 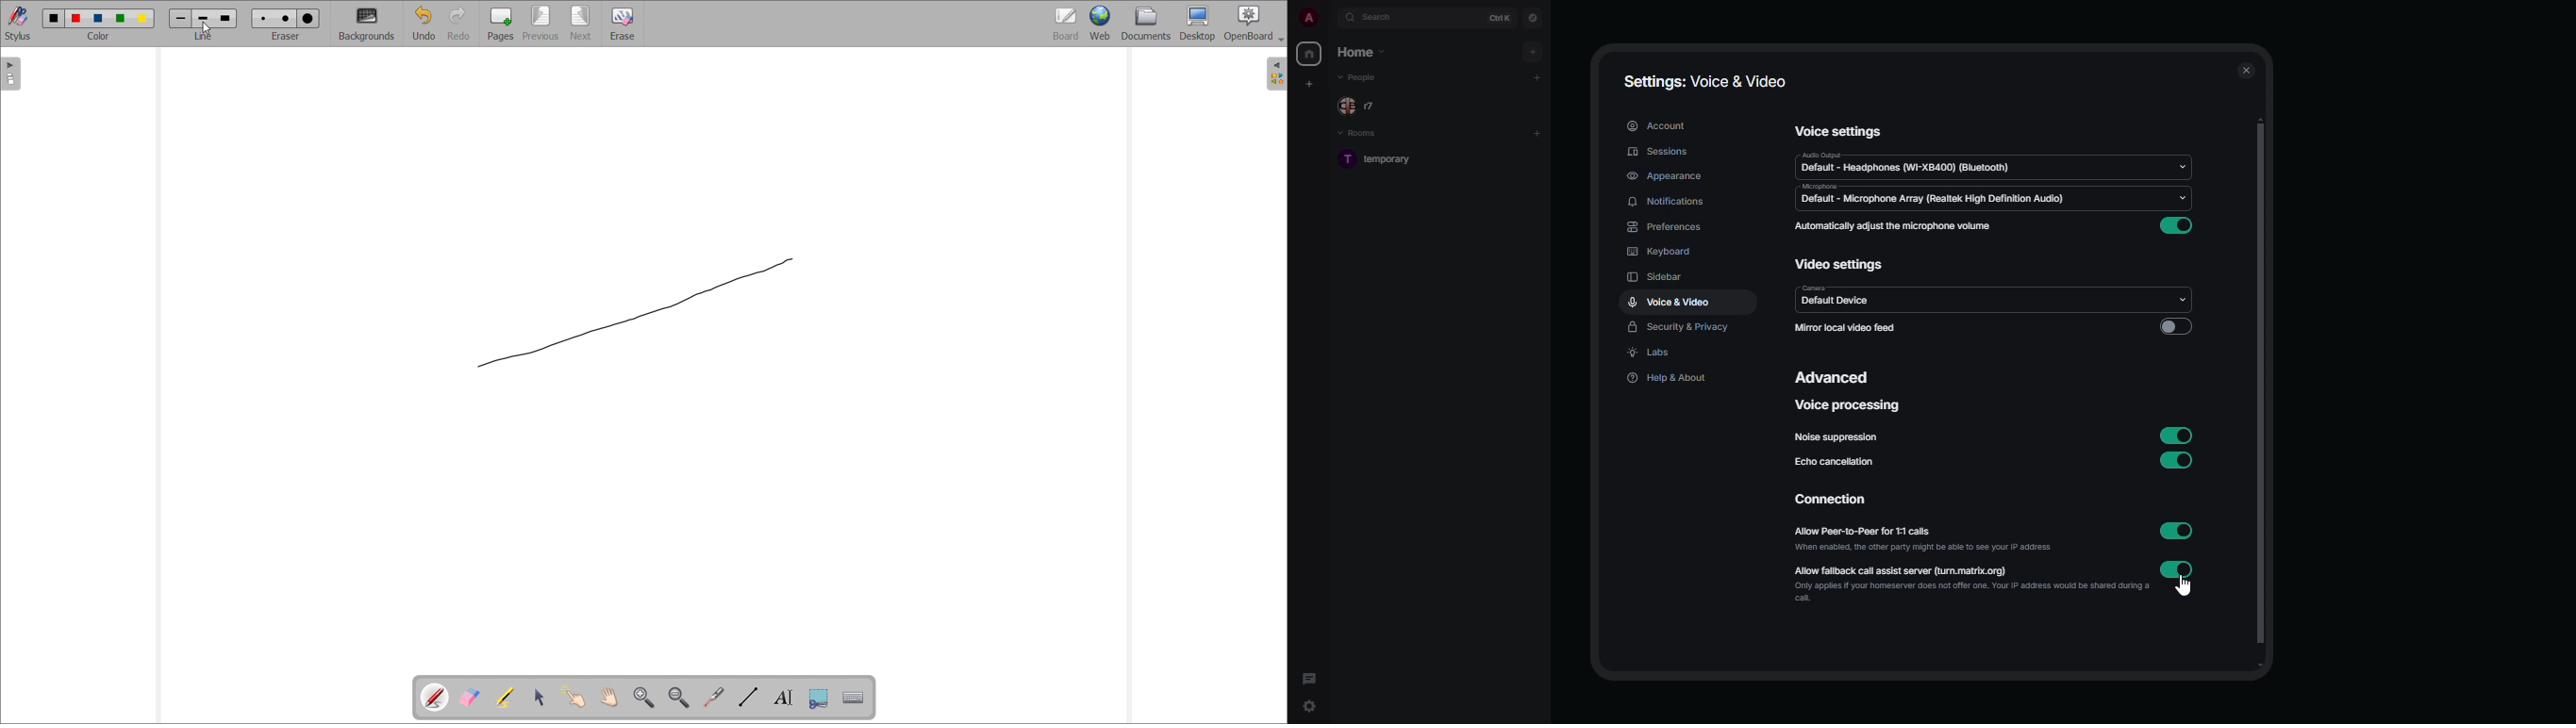 I want to click on enabled, so click(x=2177, y=569).